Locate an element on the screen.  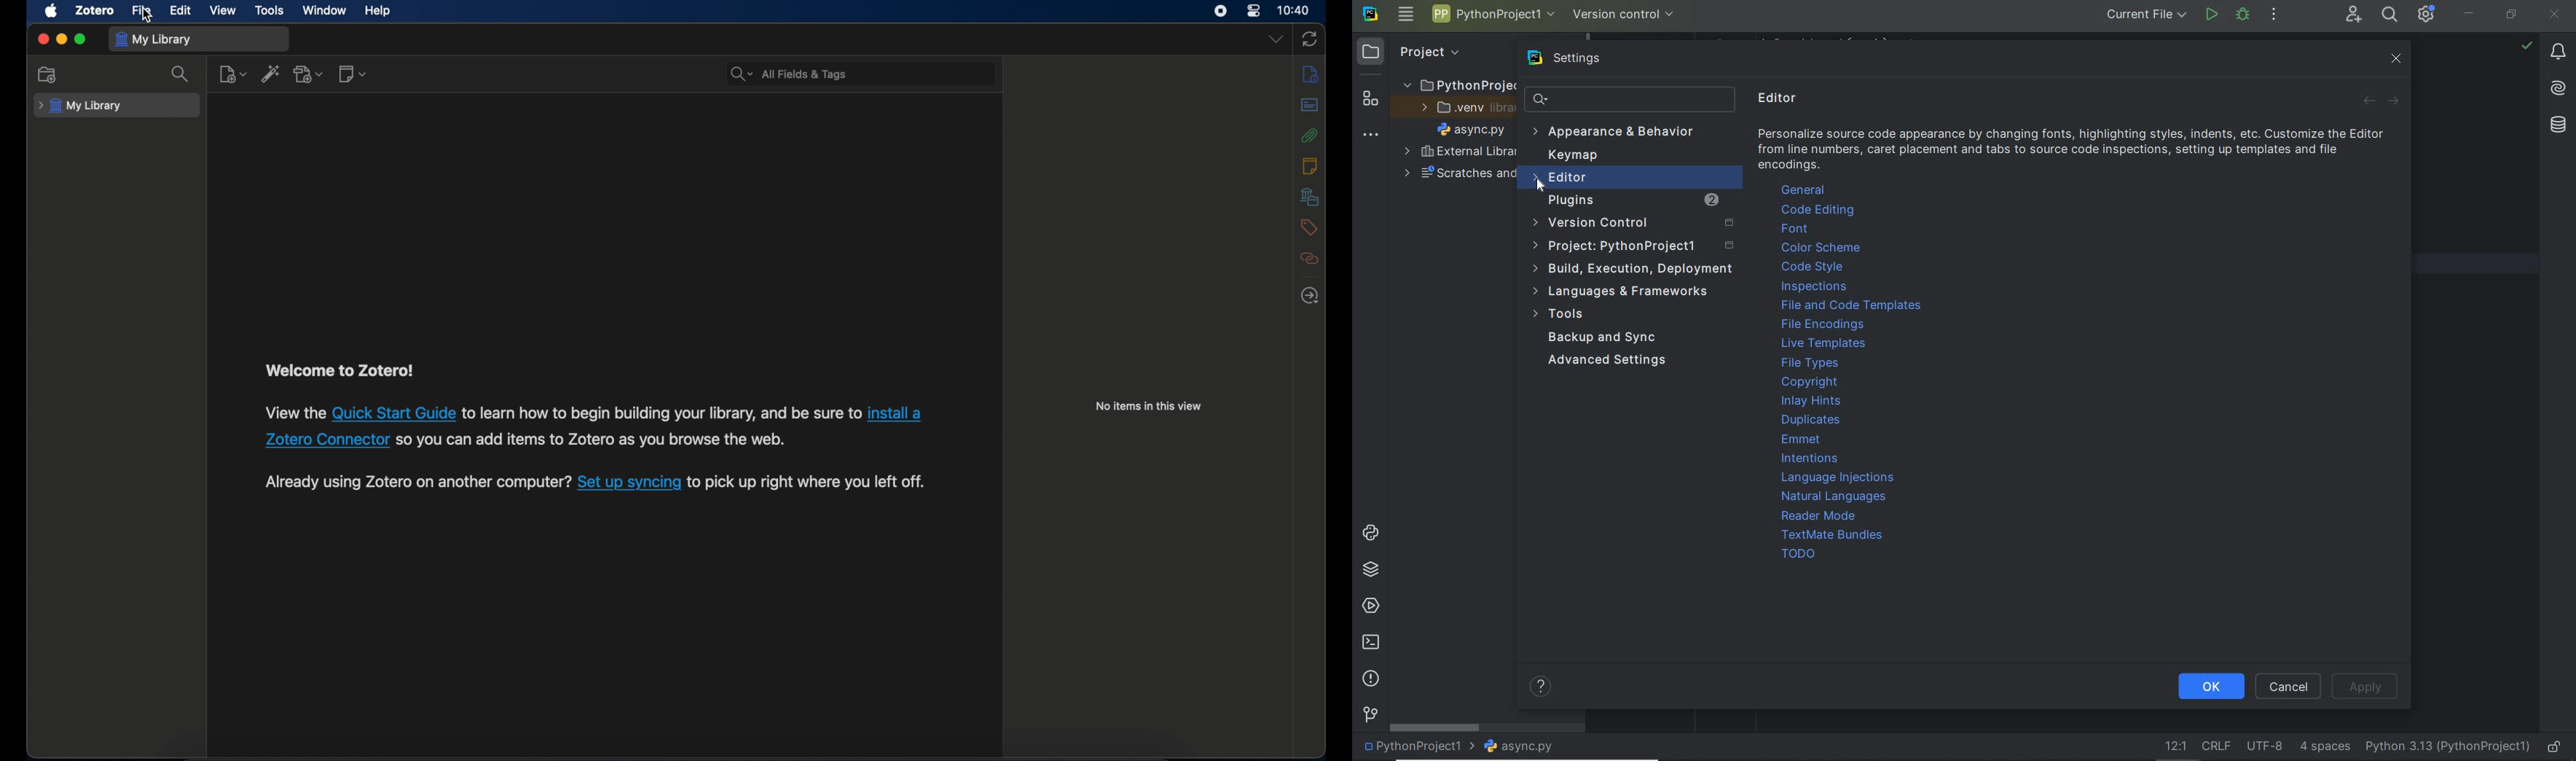
Appearance & behavior is located at coordinates (1624, 133).